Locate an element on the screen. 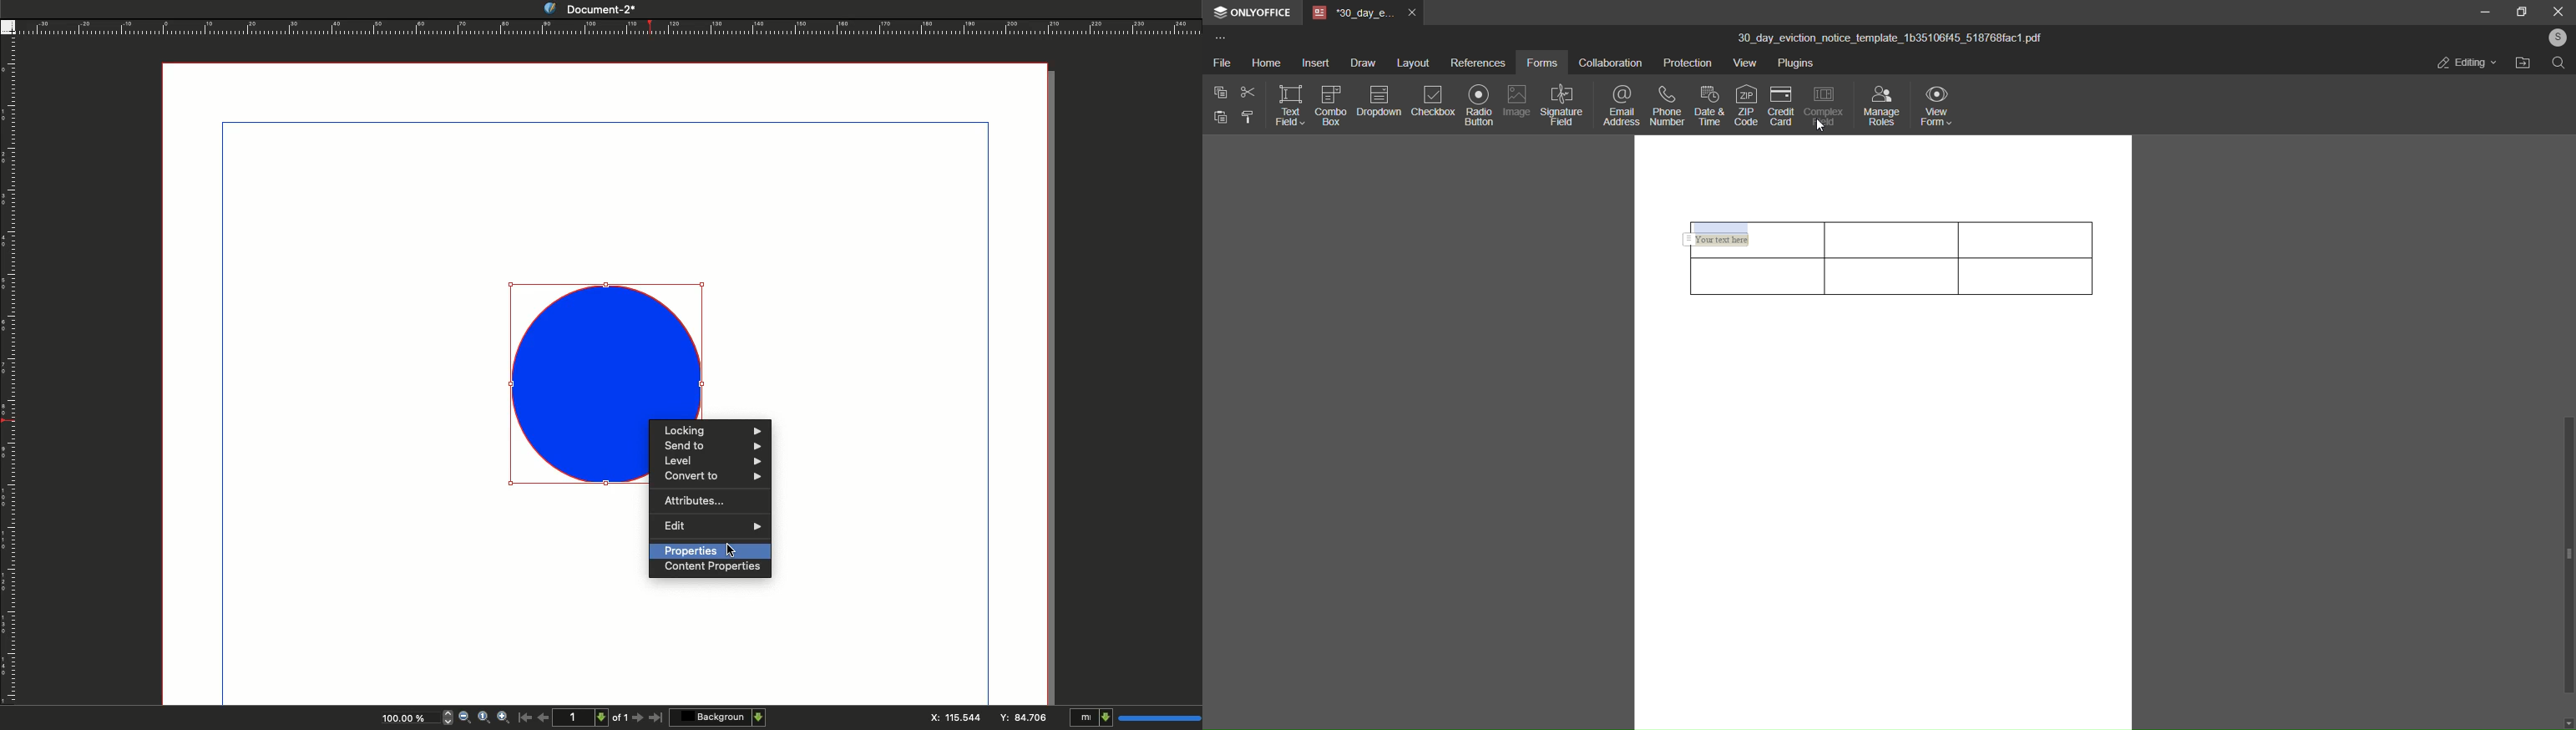 This screenshot has height=756, width=2576. zip code is located at coordinates (1745, 103).